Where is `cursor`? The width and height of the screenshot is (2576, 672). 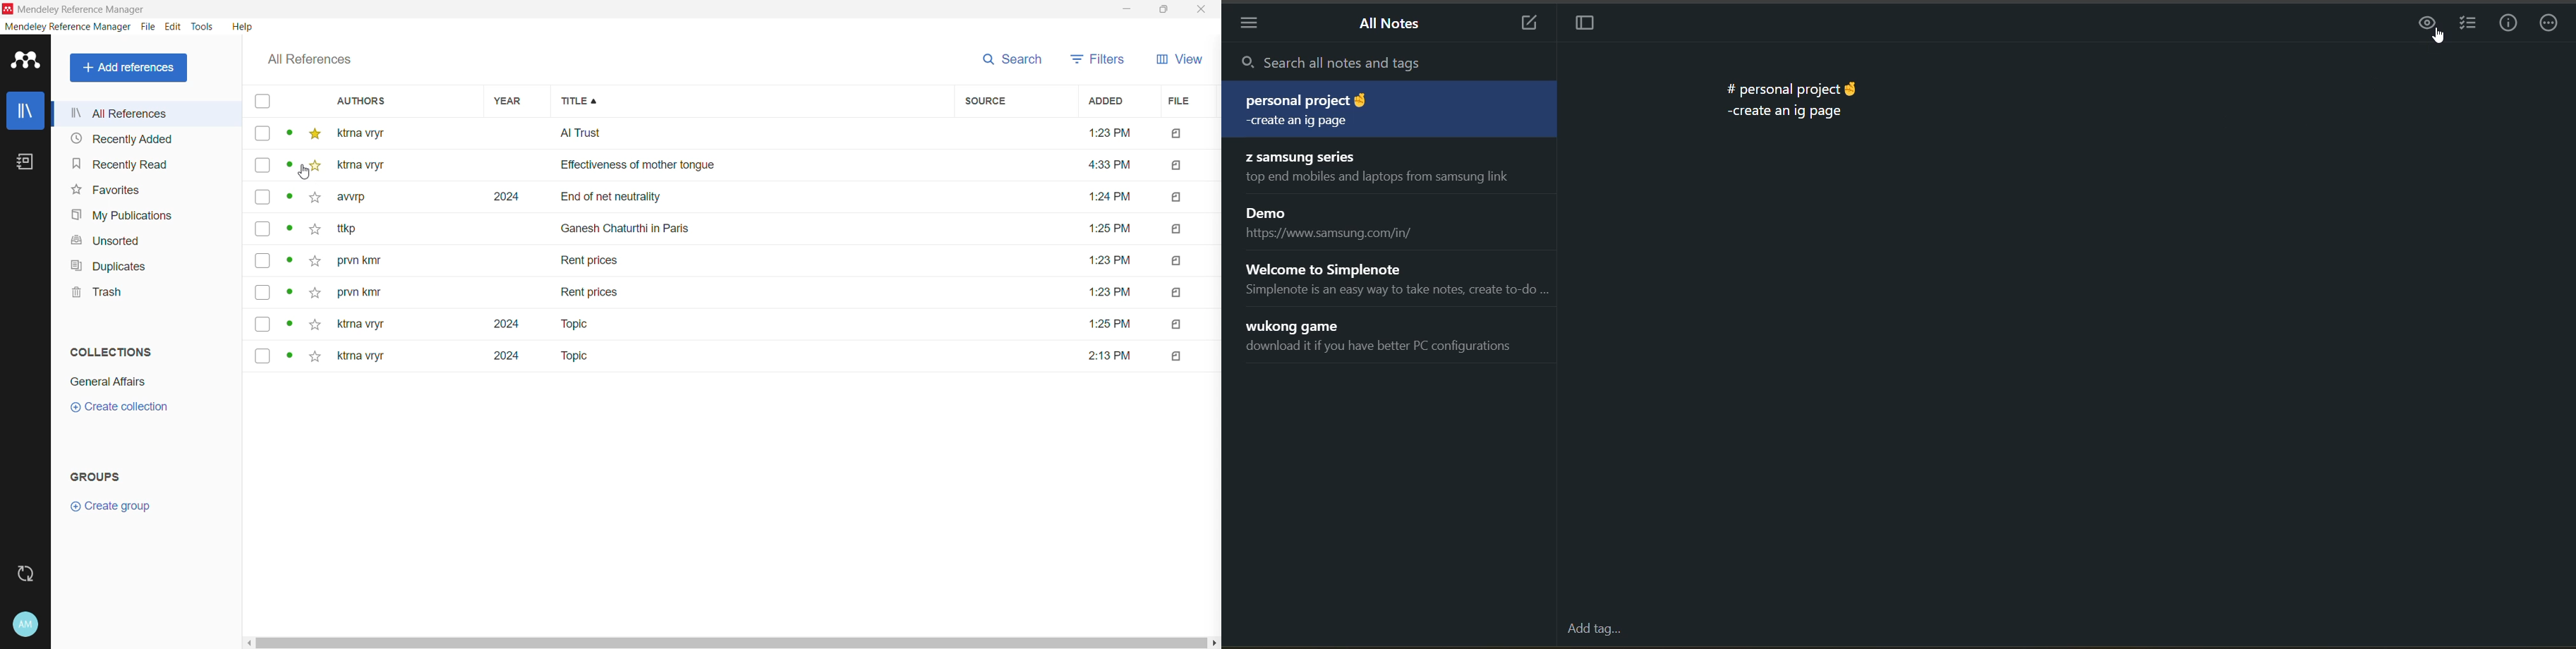 cursor is located at coordinates (2440, 37).